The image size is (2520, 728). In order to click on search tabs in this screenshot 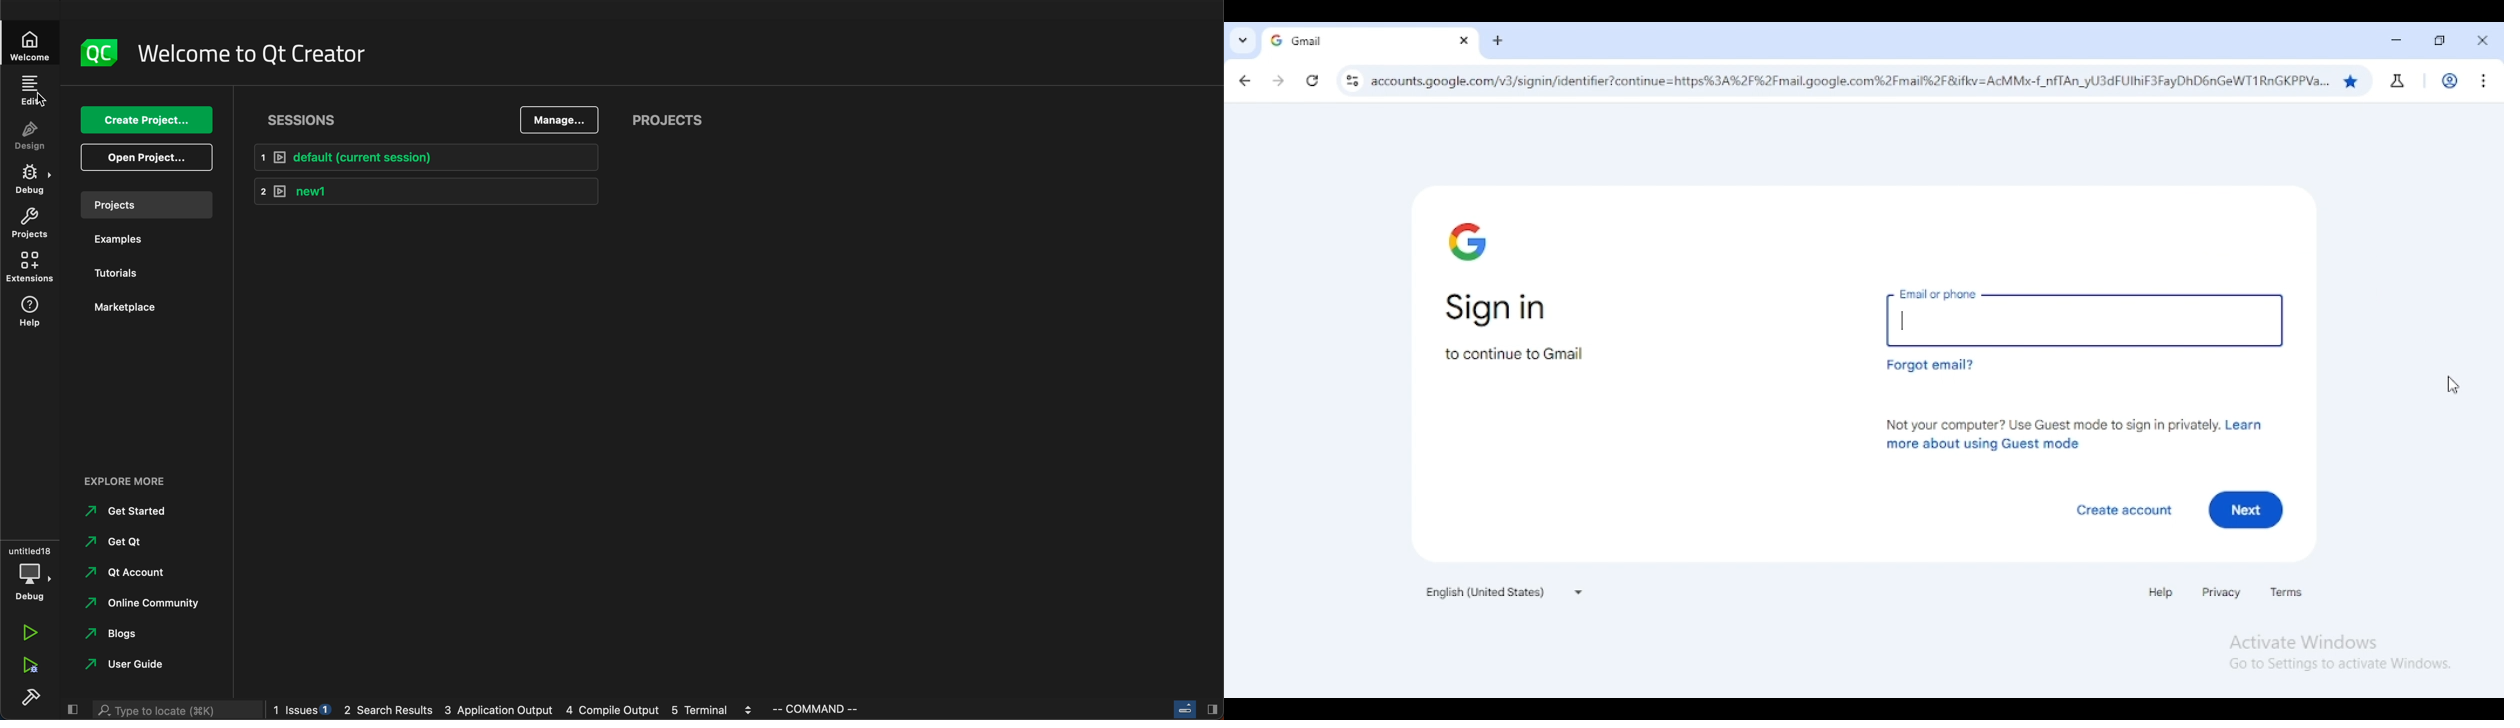, I will do `click(1242, 41)`.